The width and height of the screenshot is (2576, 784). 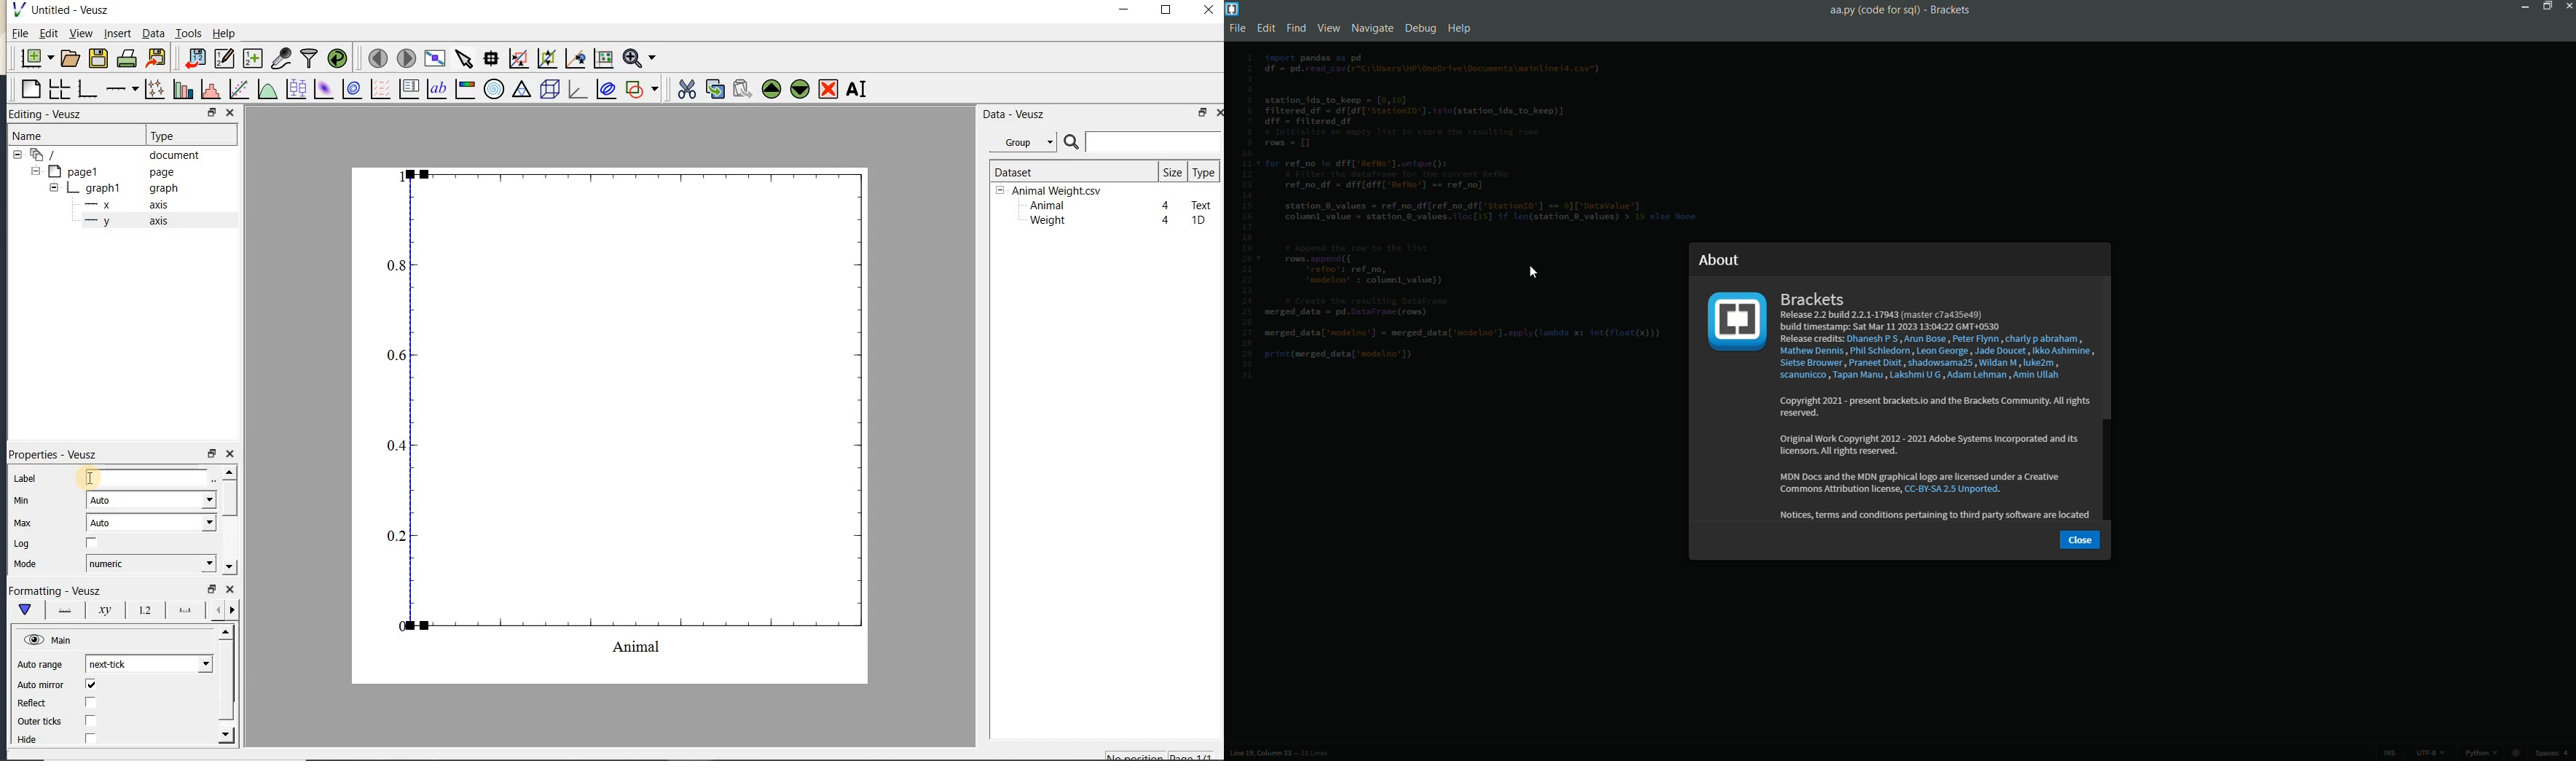 I want to click on graph1, so click(x=107, y=190).